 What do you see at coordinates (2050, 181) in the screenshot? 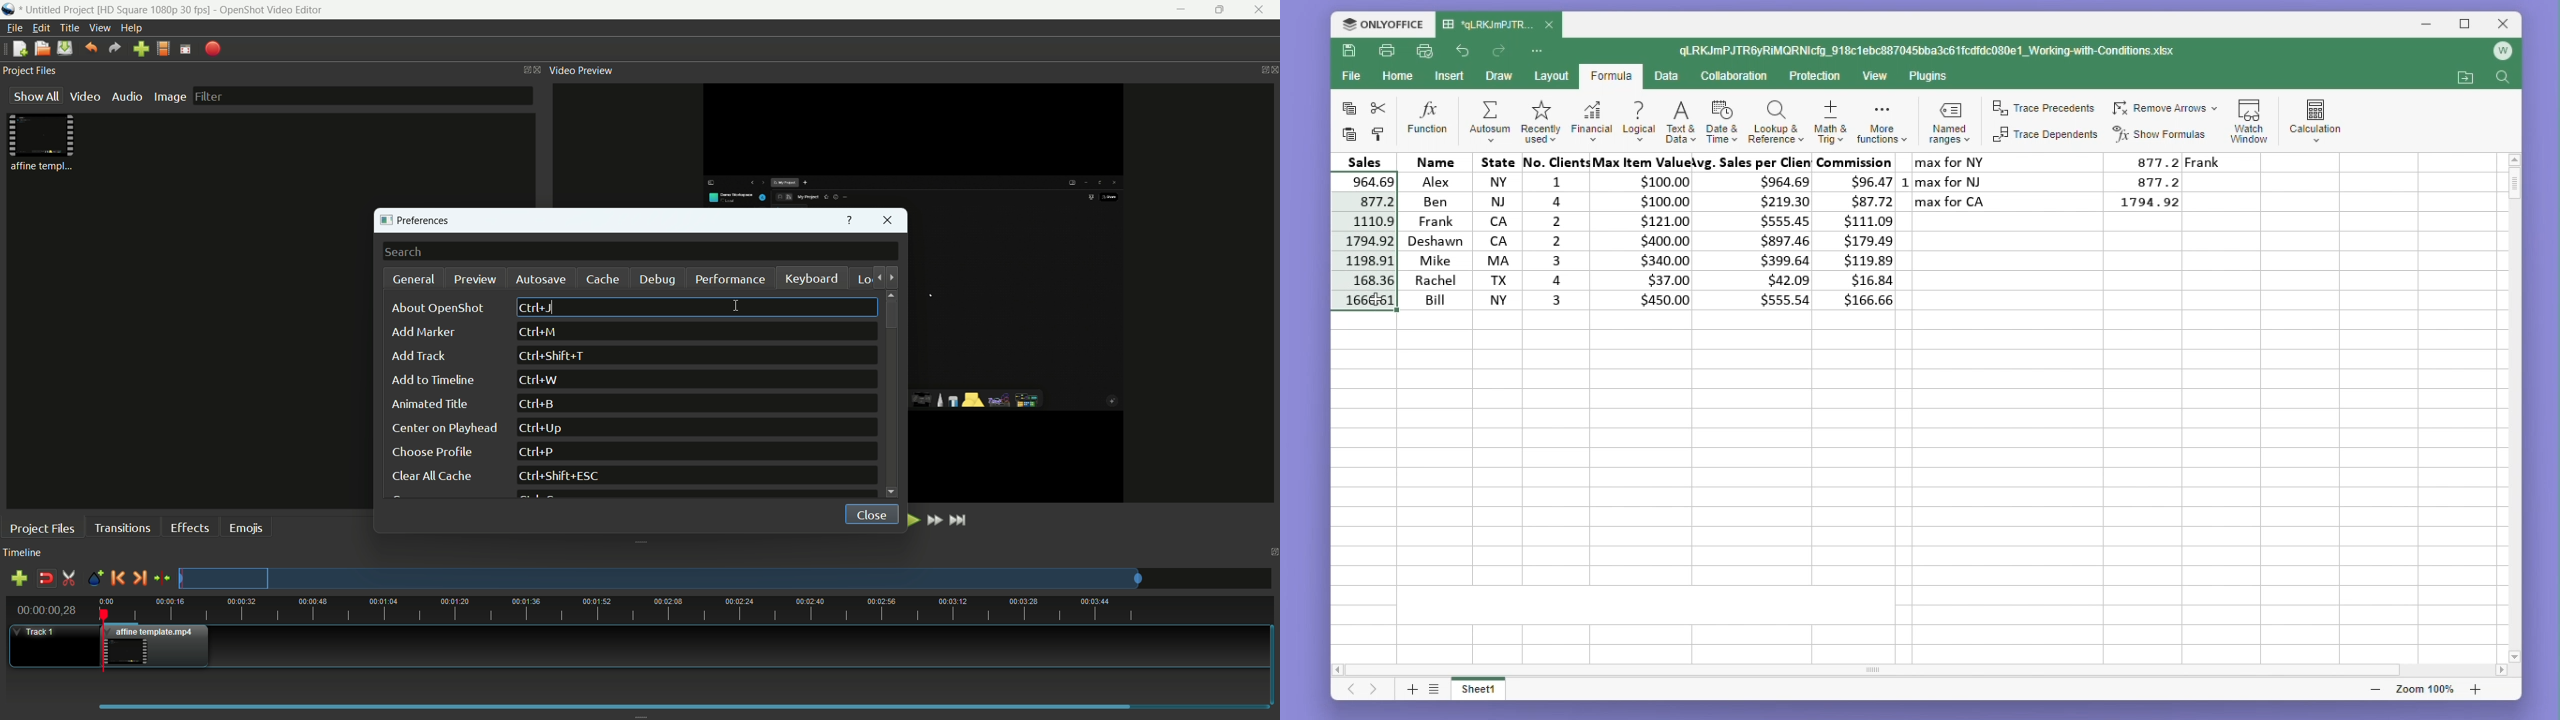
I see `max for NJ 877.2` at bounding box center [2050, 181].